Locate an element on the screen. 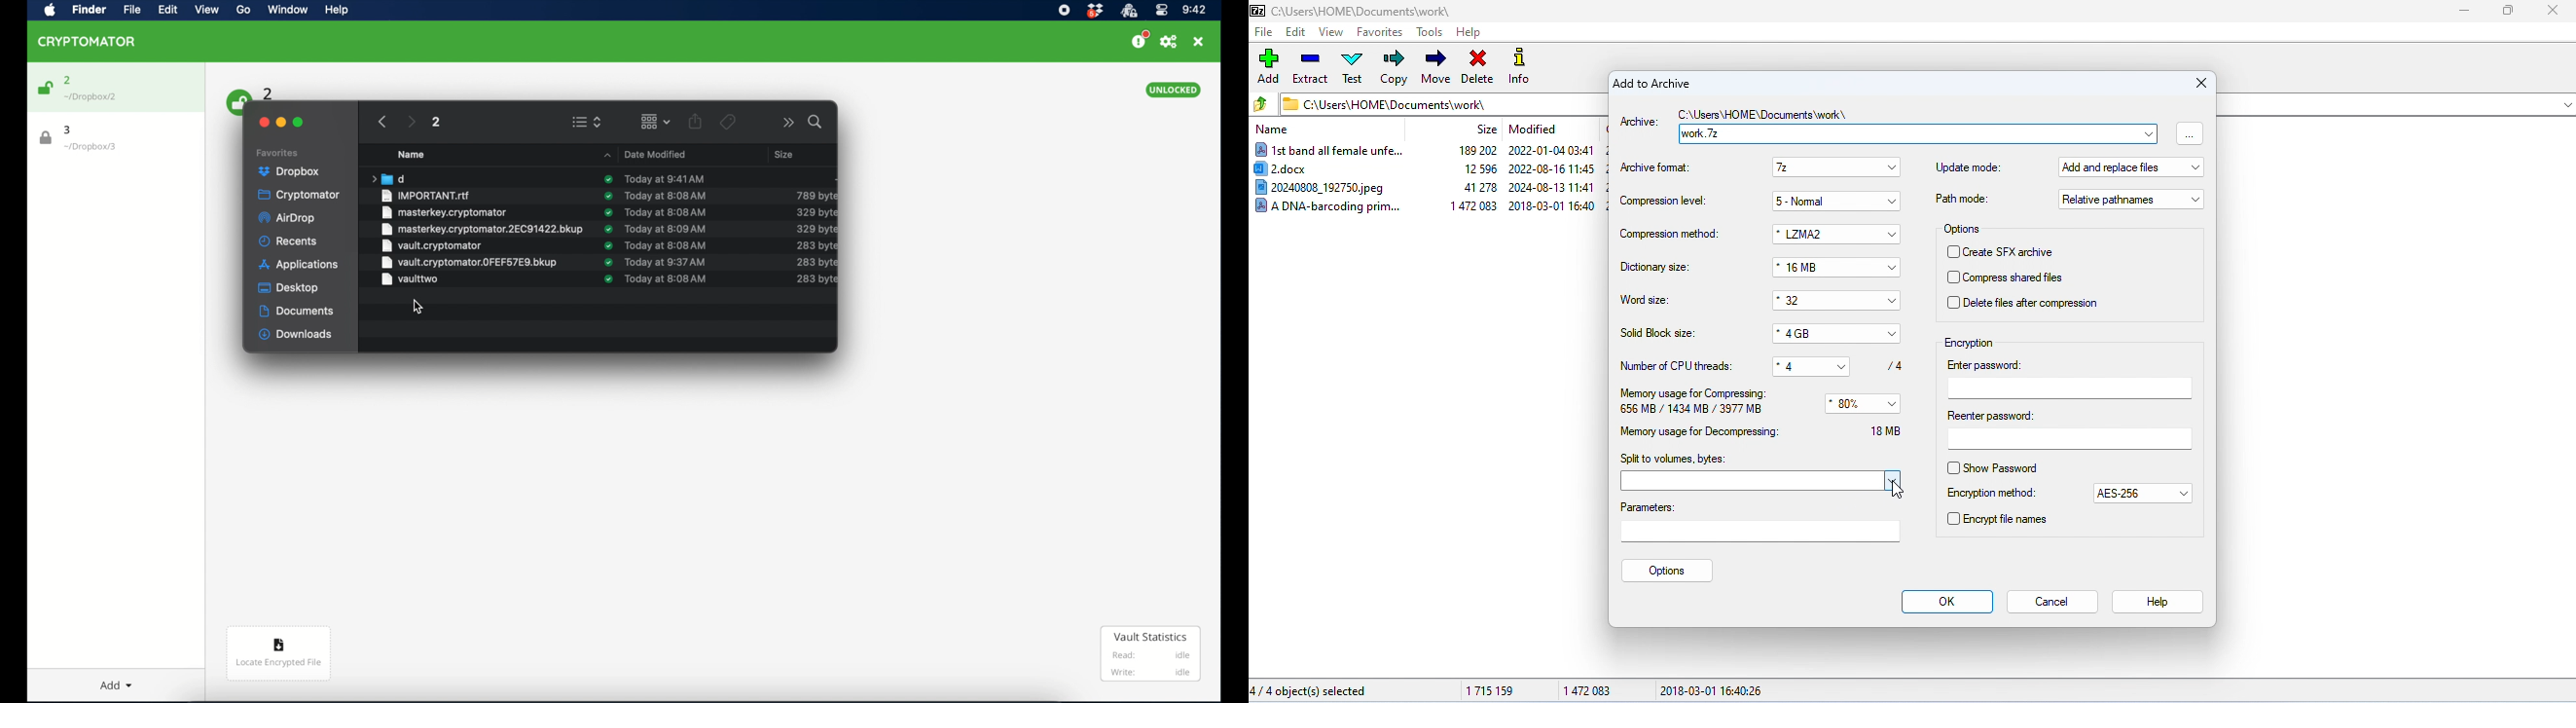  create SFX archieve is located at coordinates (2017, 252).